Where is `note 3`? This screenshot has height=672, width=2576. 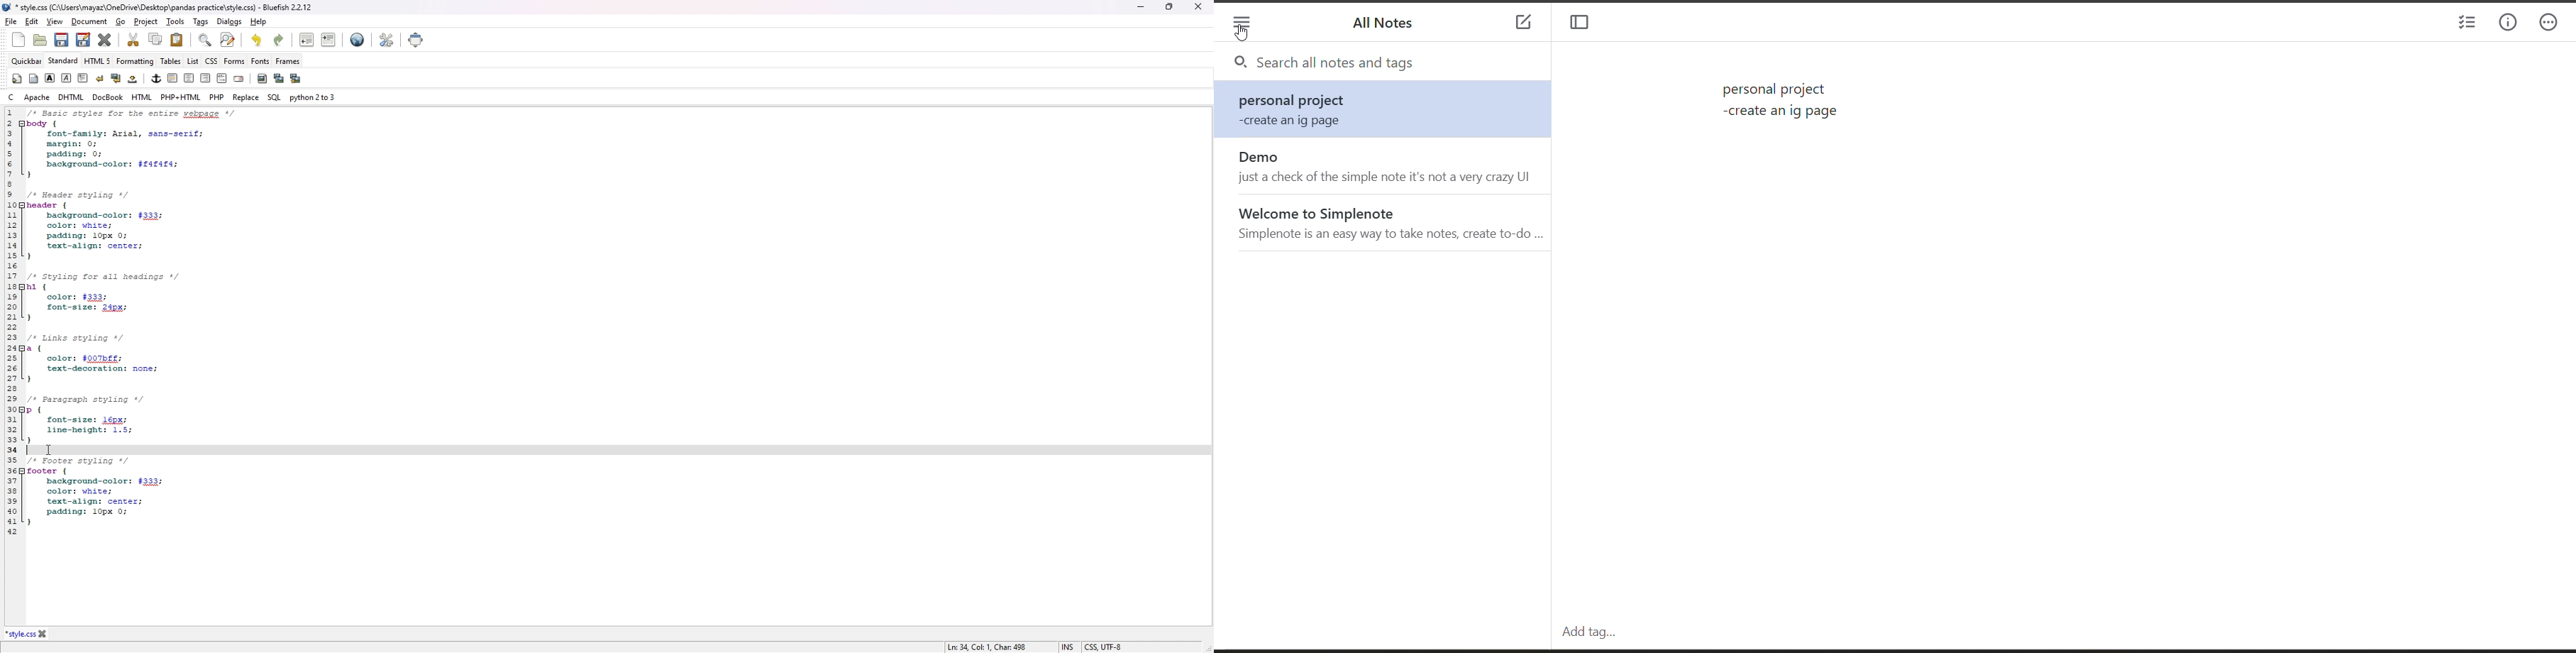 note 3 is located at coordinates (1388, 221).